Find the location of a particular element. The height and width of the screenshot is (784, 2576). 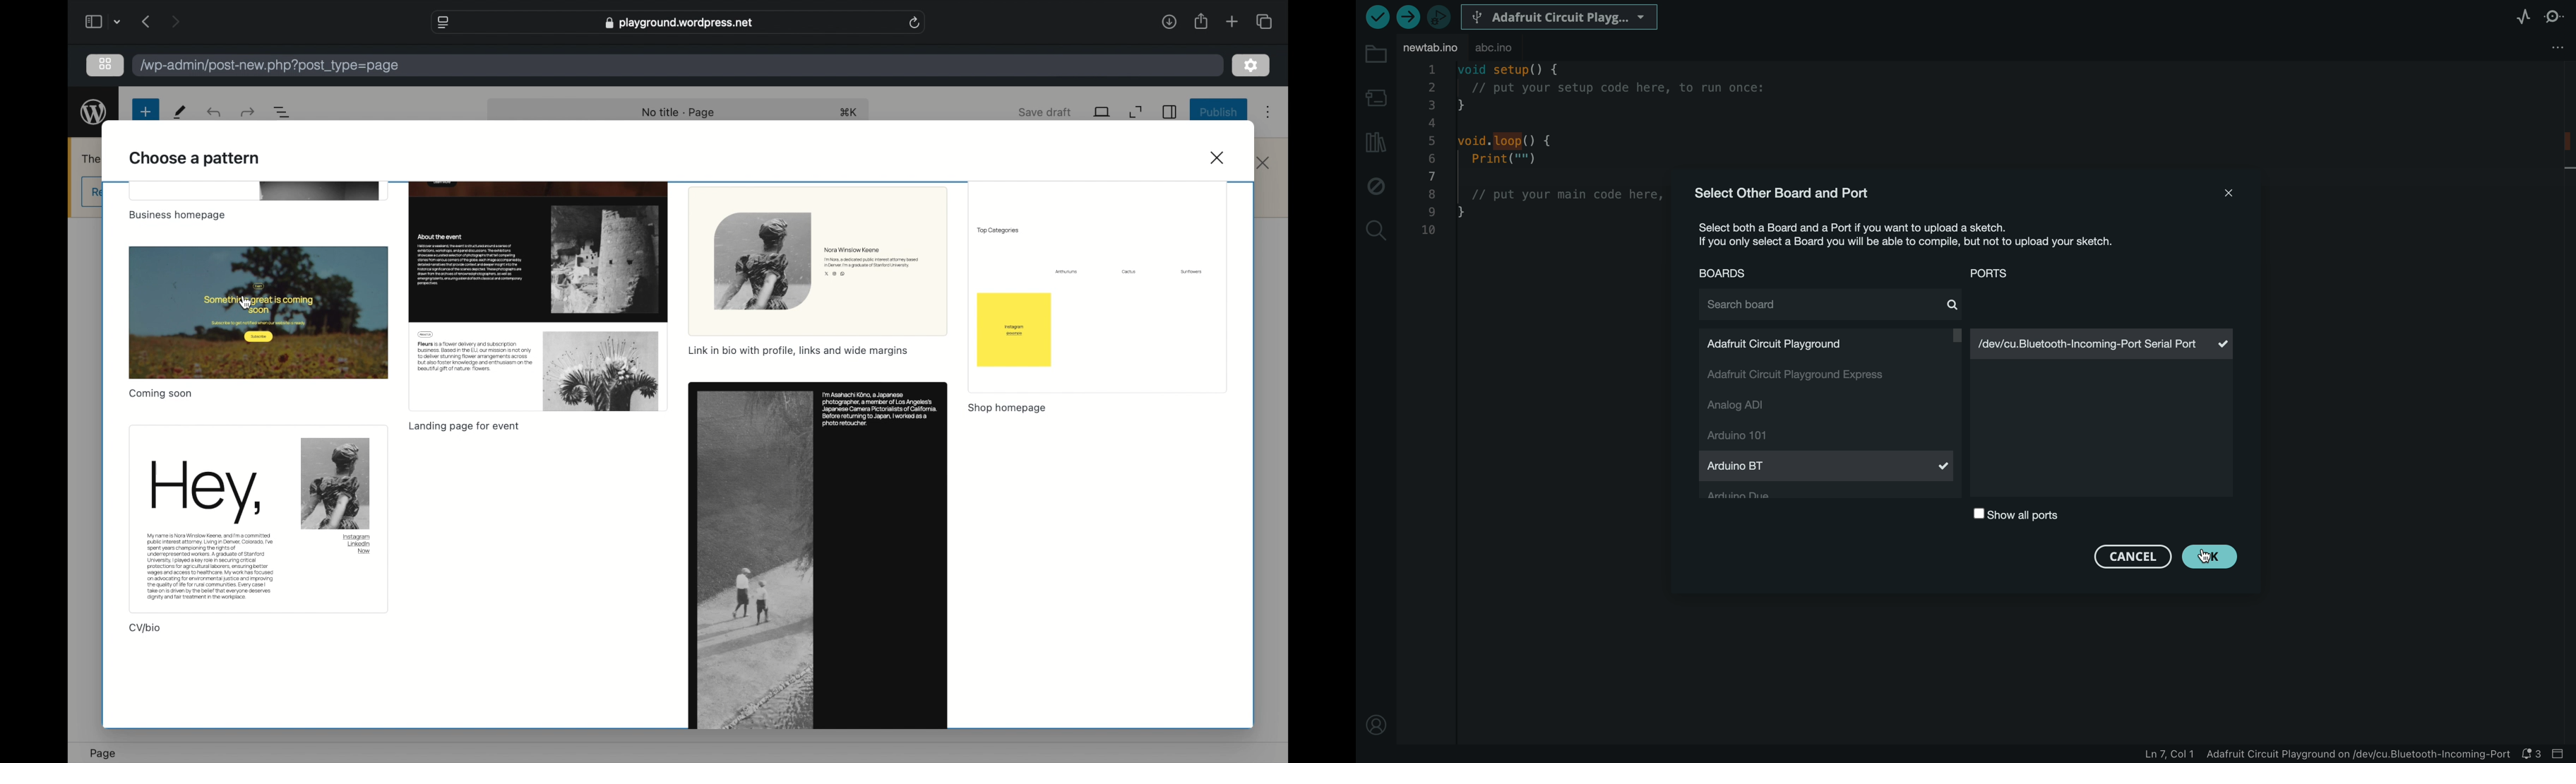

wordpress is located at coordinates (94, 114).